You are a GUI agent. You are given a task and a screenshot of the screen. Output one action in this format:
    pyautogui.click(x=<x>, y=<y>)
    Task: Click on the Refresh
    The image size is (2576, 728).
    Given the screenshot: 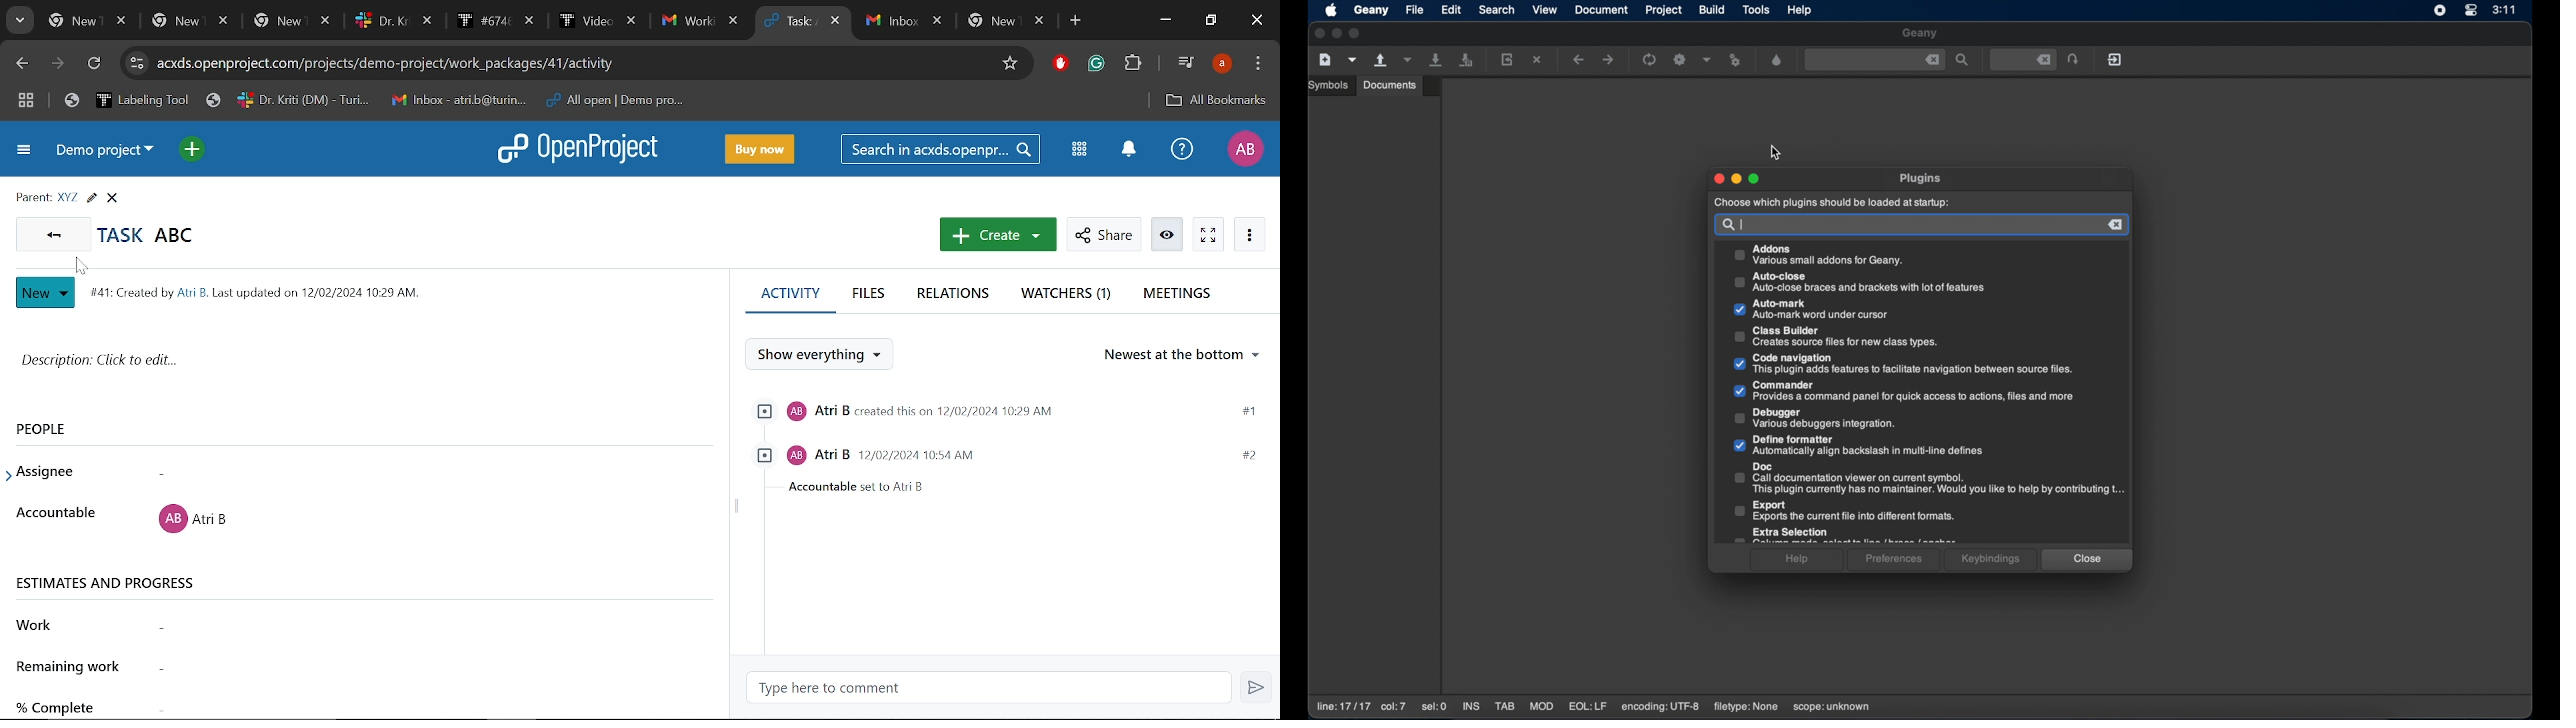 What is the action you would take?
    pyautogui.click(x=93, y=64)
    